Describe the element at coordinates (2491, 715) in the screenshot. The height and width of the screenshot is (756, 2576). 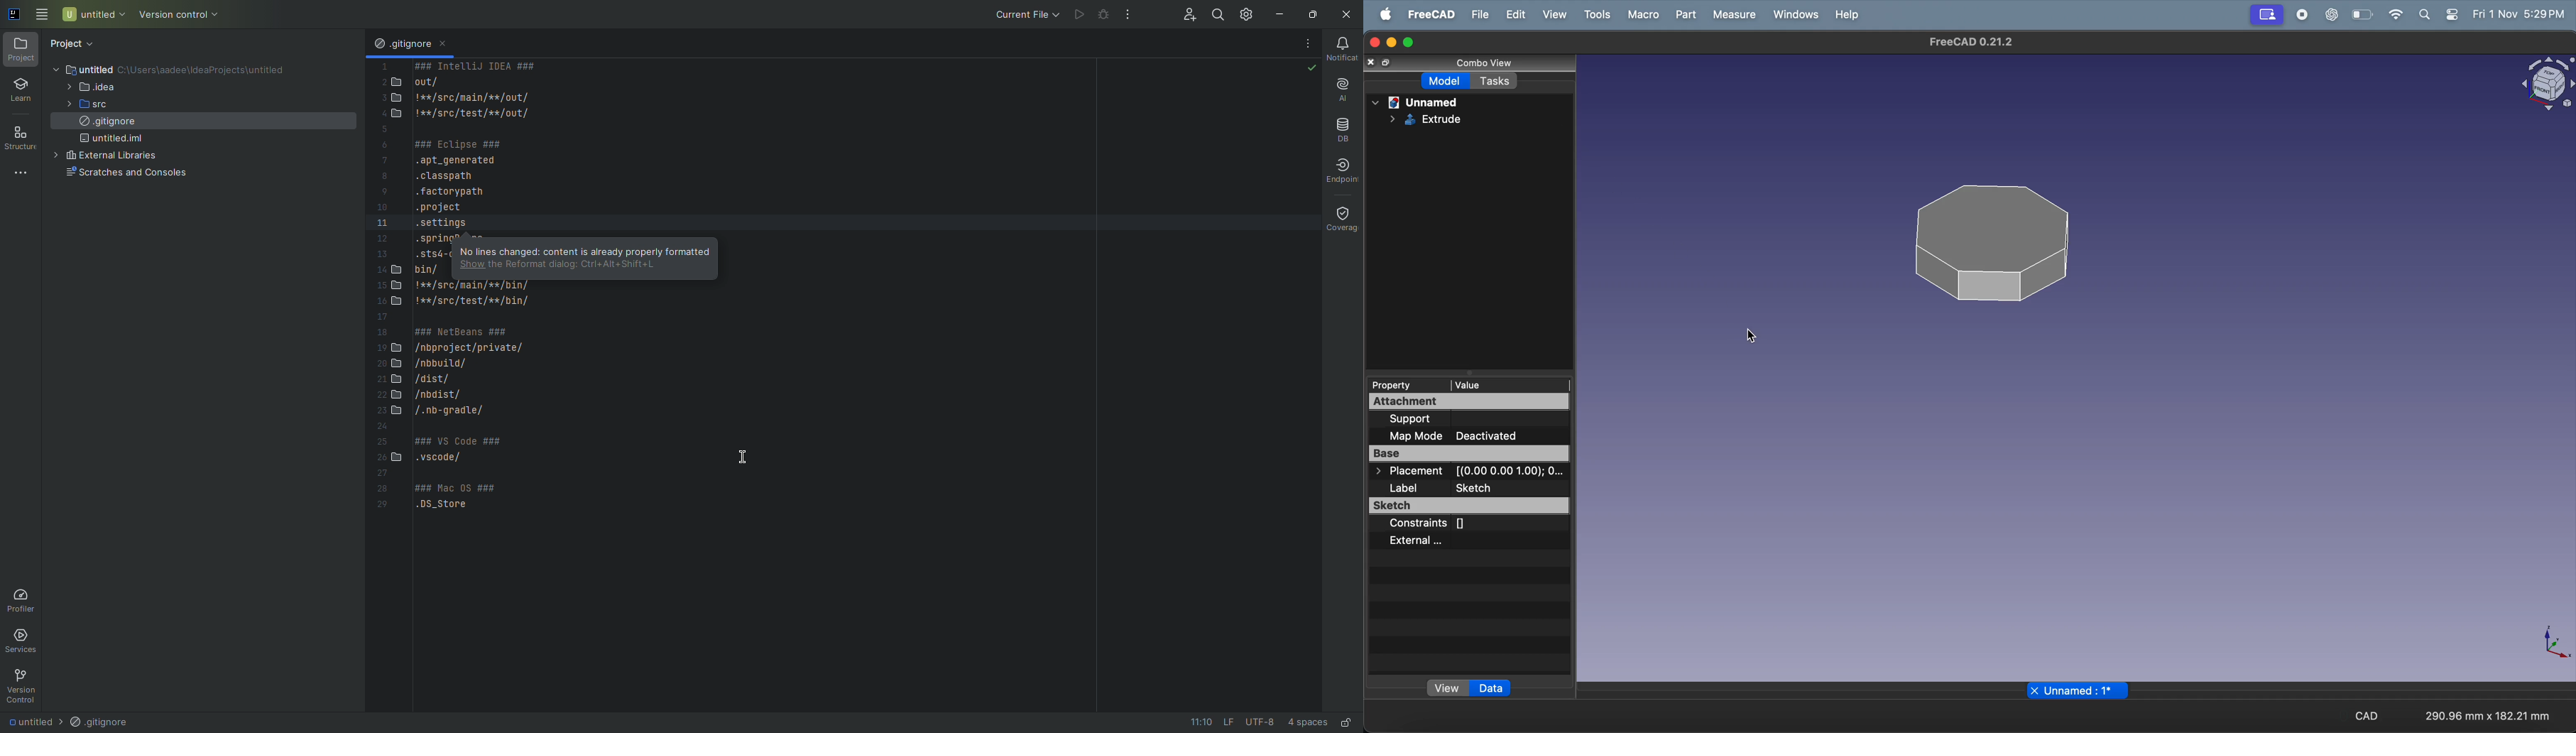
I see `aspect ratio` at that location.